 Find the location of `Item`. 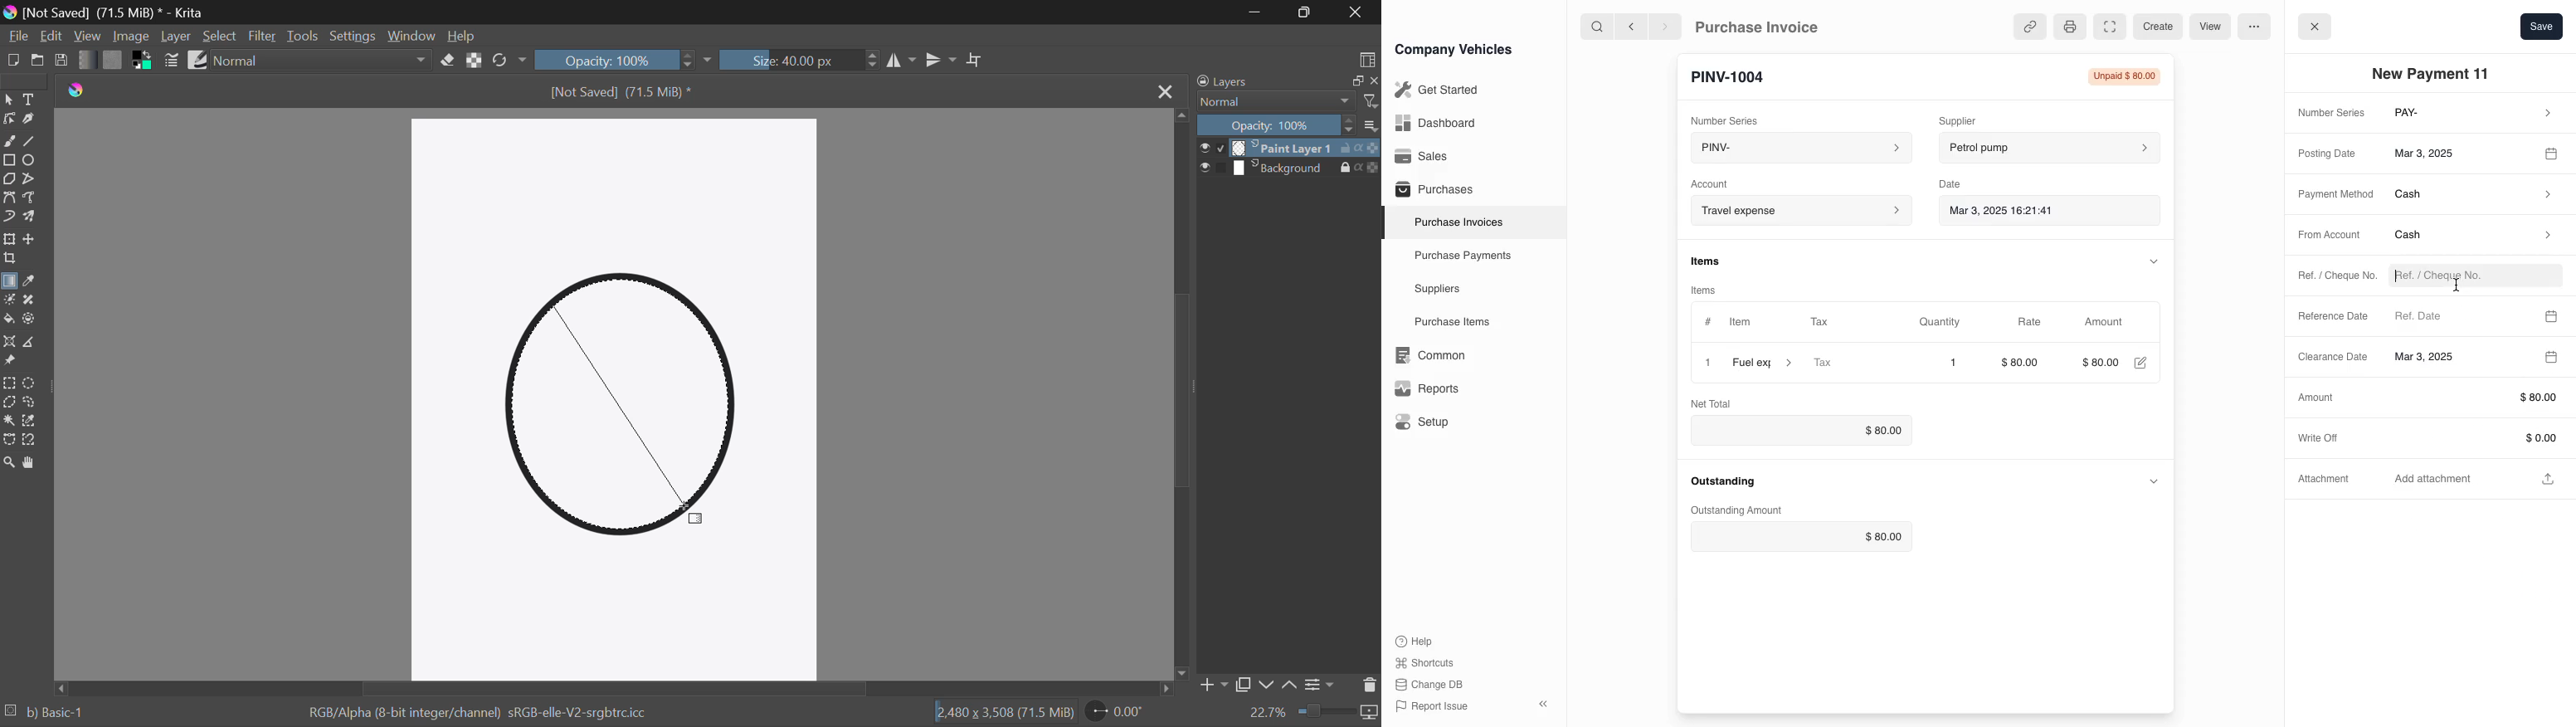

Item is located at coordinates (1729, 323).